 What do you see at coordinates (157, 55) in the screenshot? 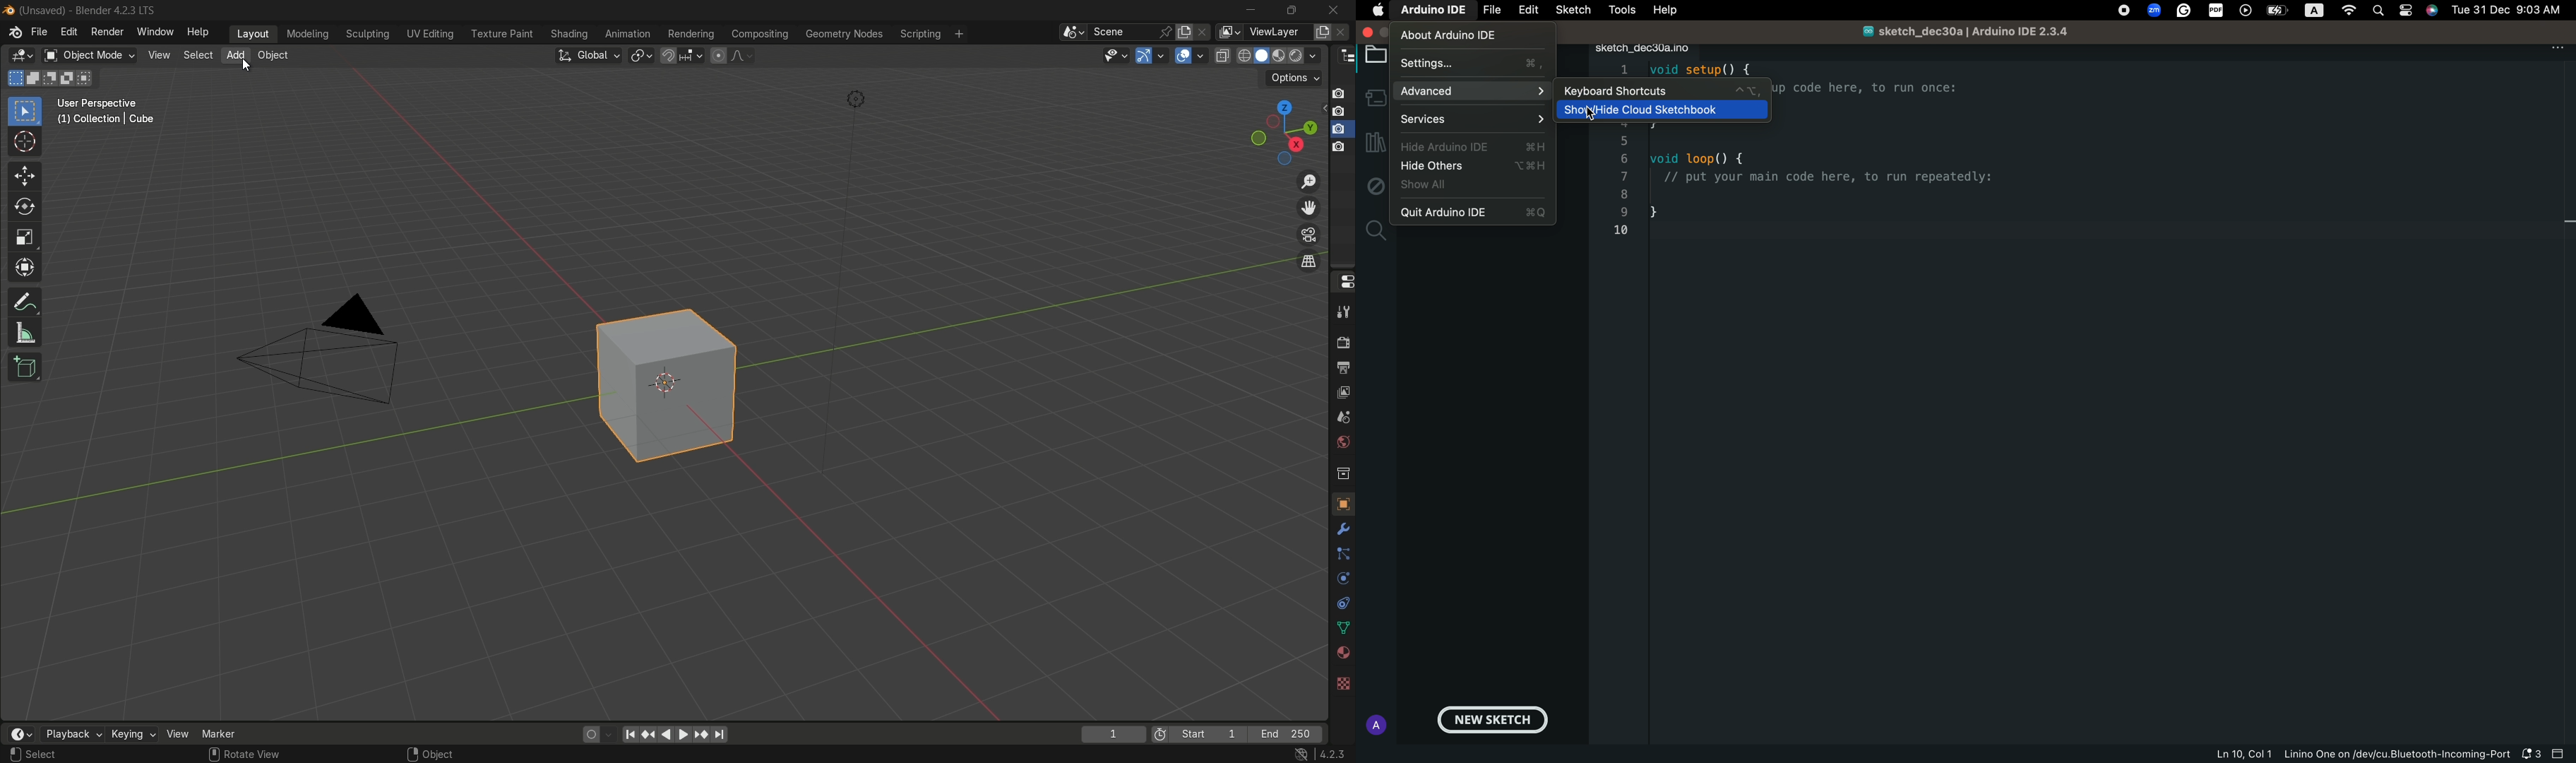
I see `view` at bounding box center [157, 55].